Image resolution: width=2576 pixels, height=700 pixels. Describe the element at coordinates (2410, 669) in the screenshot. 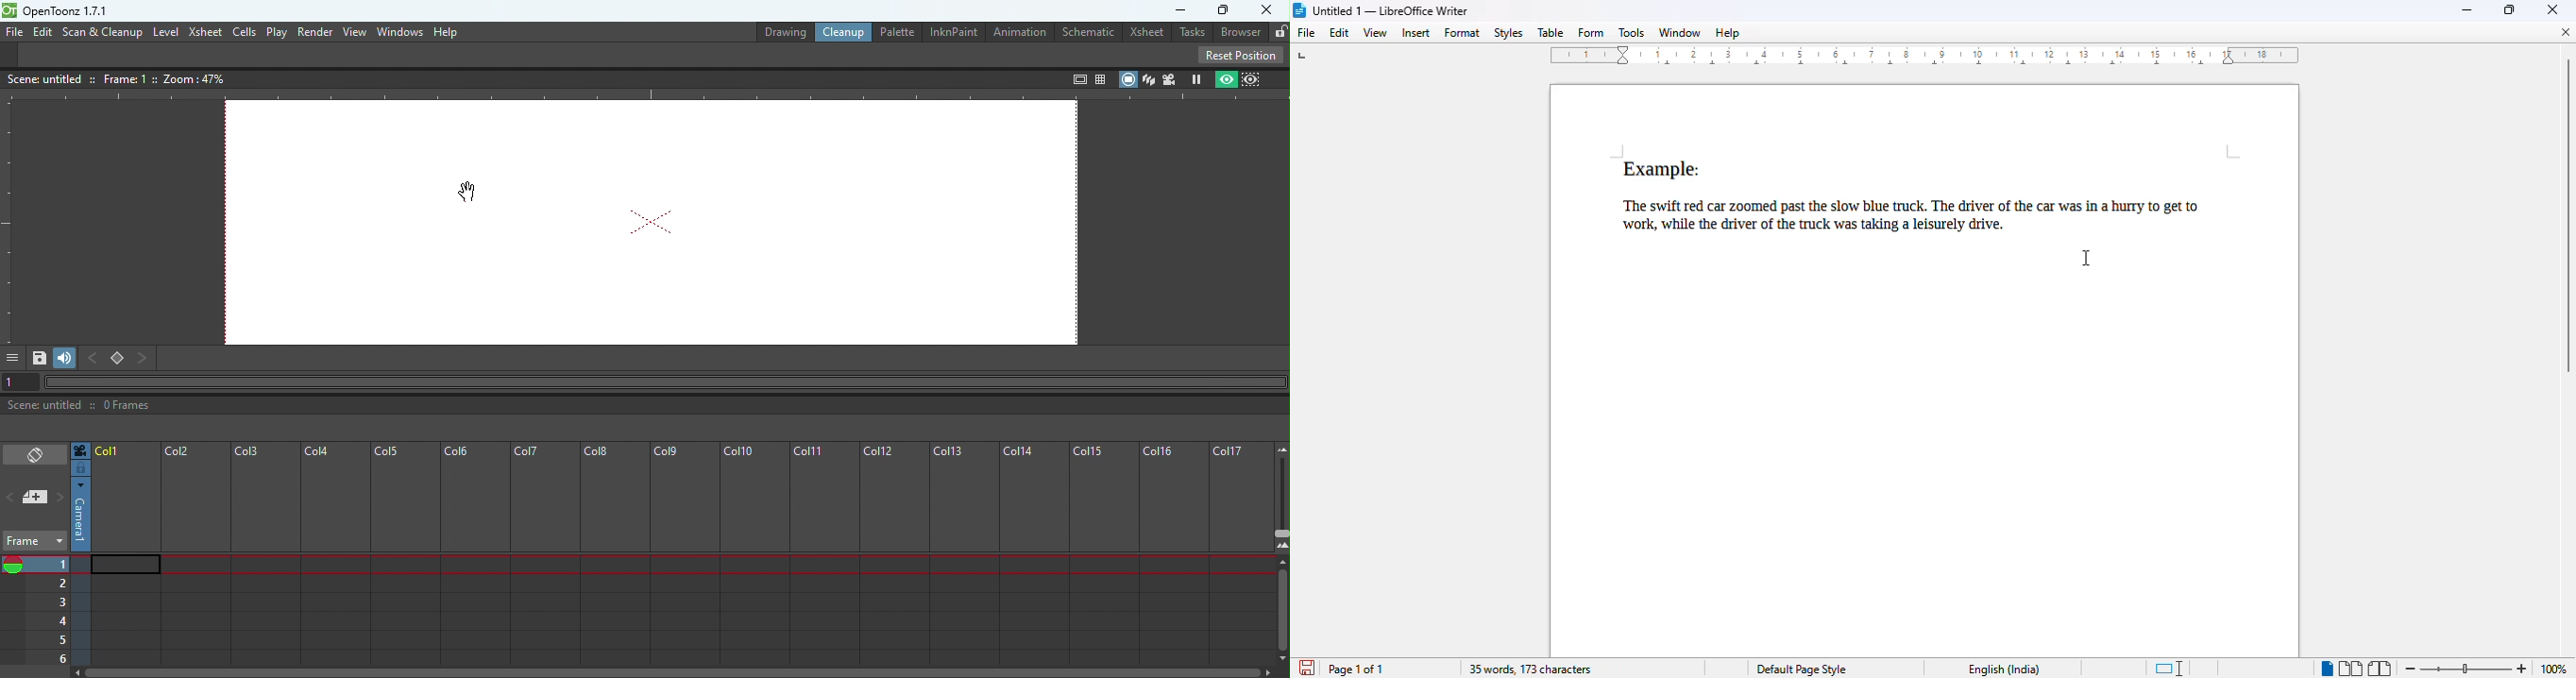

I see `zoom out` at that location.